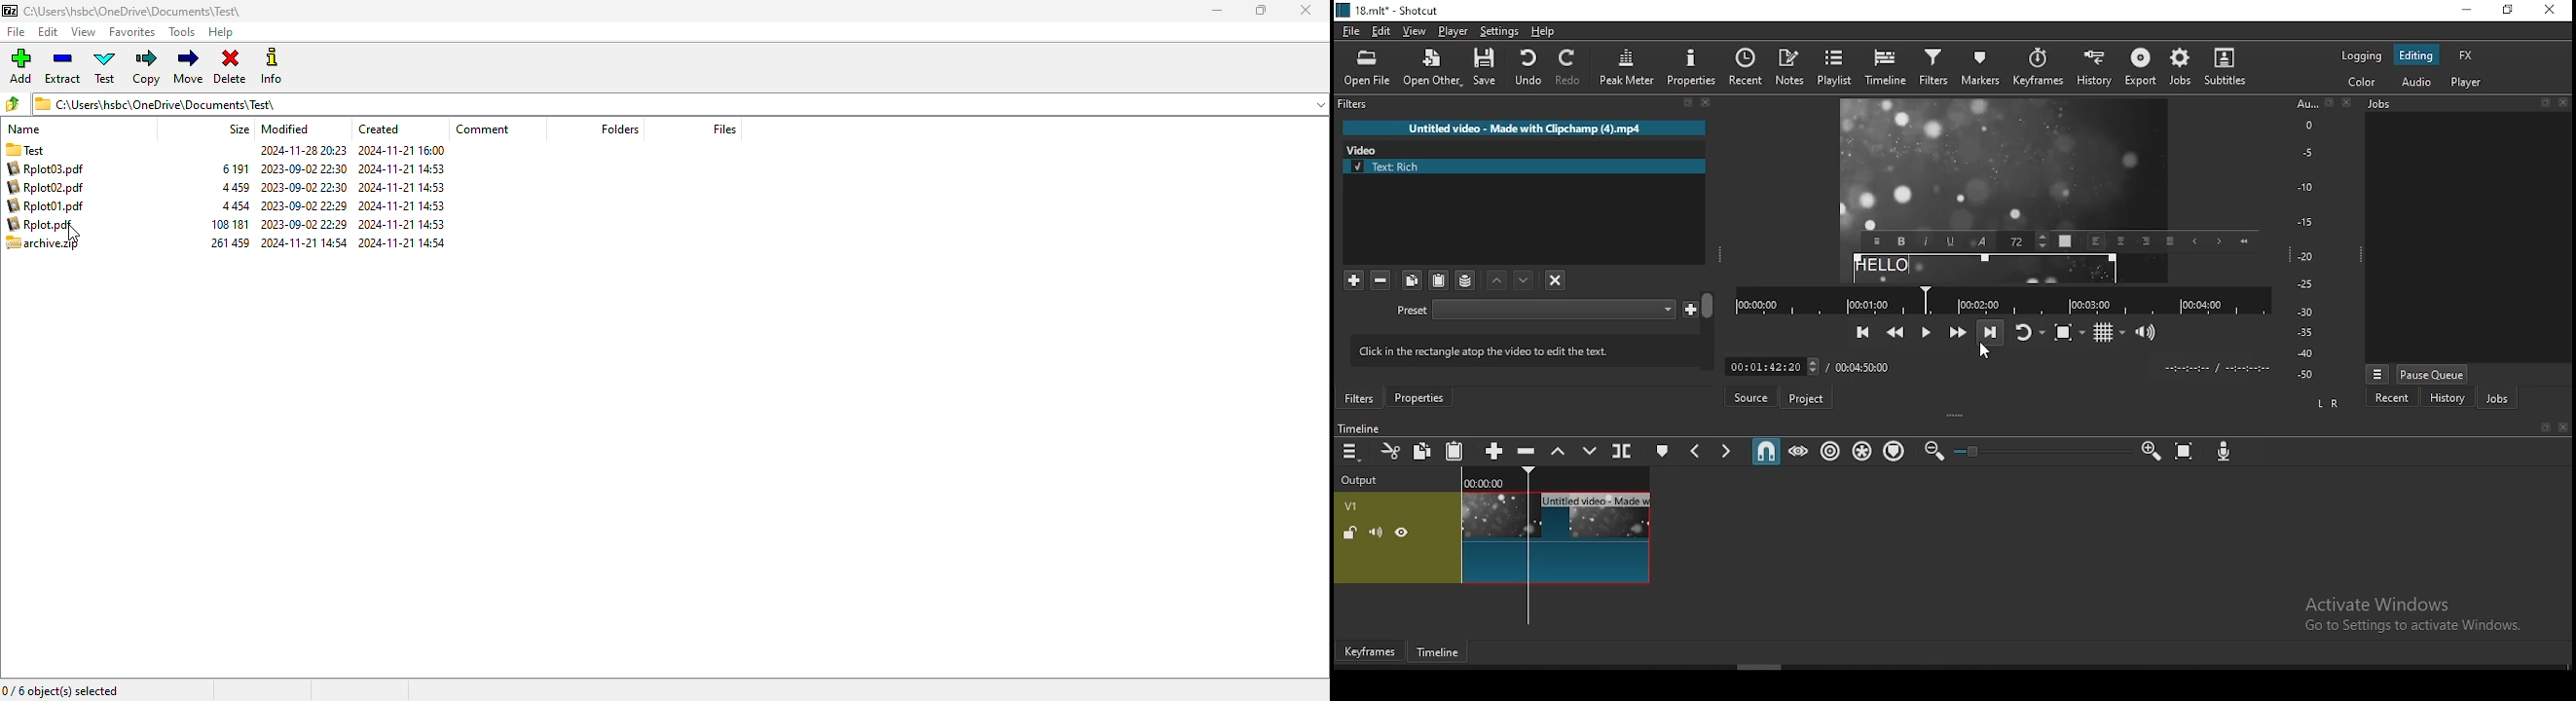 This screenshot has height=728, width=2576. What do you see at coordinates (2545, 102) in the screenshot?
I see `Detach` at bounding box center [2545, 102].